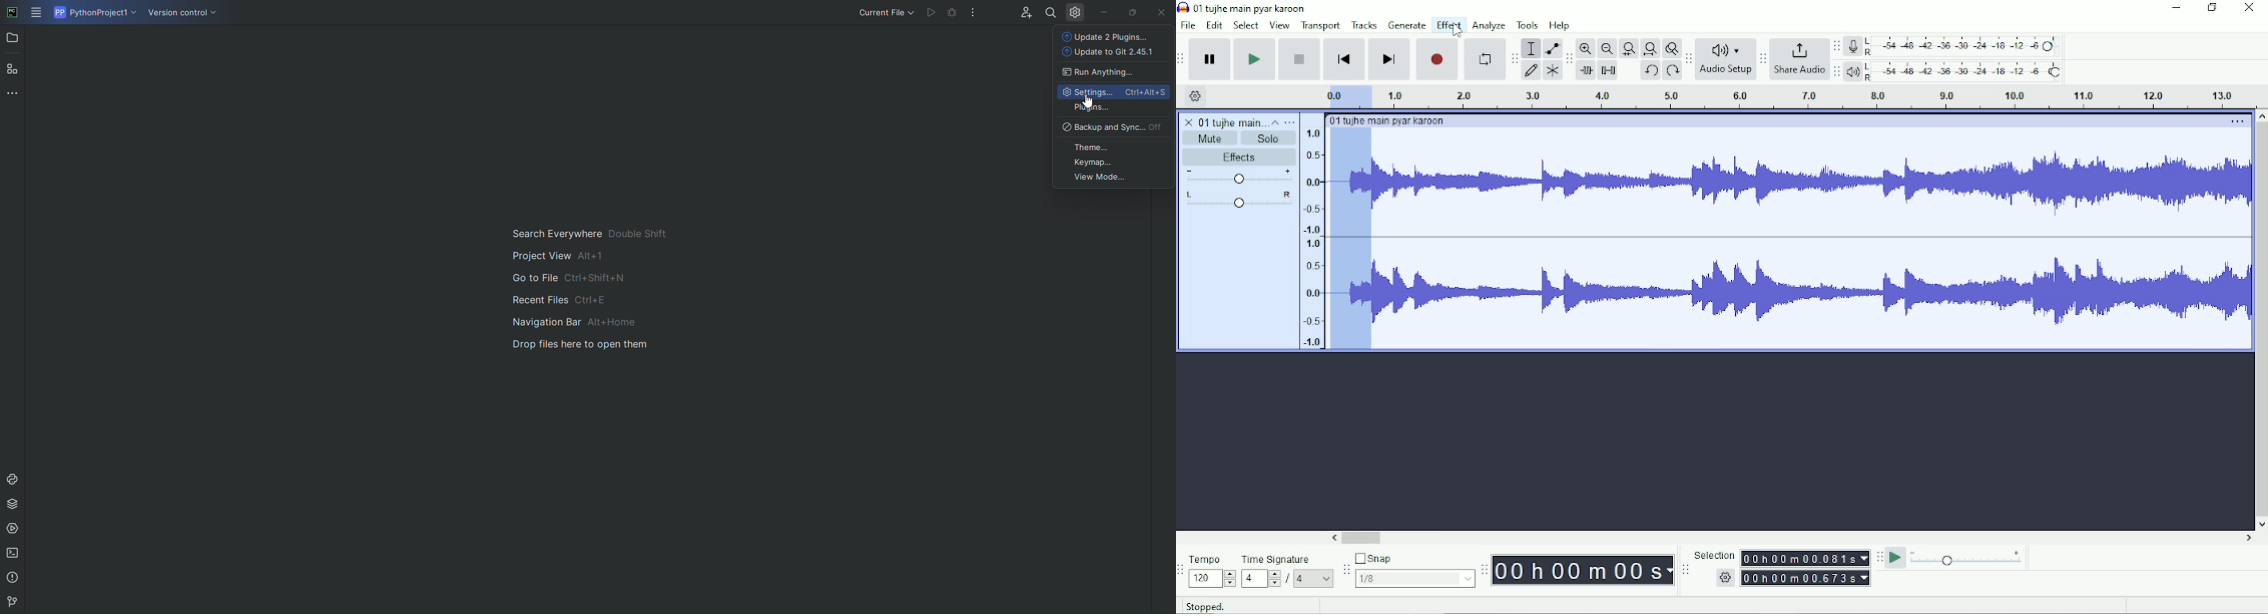 The width and height of the screenshot is (2268, 616). I want to click on File, so click(1190, 25).